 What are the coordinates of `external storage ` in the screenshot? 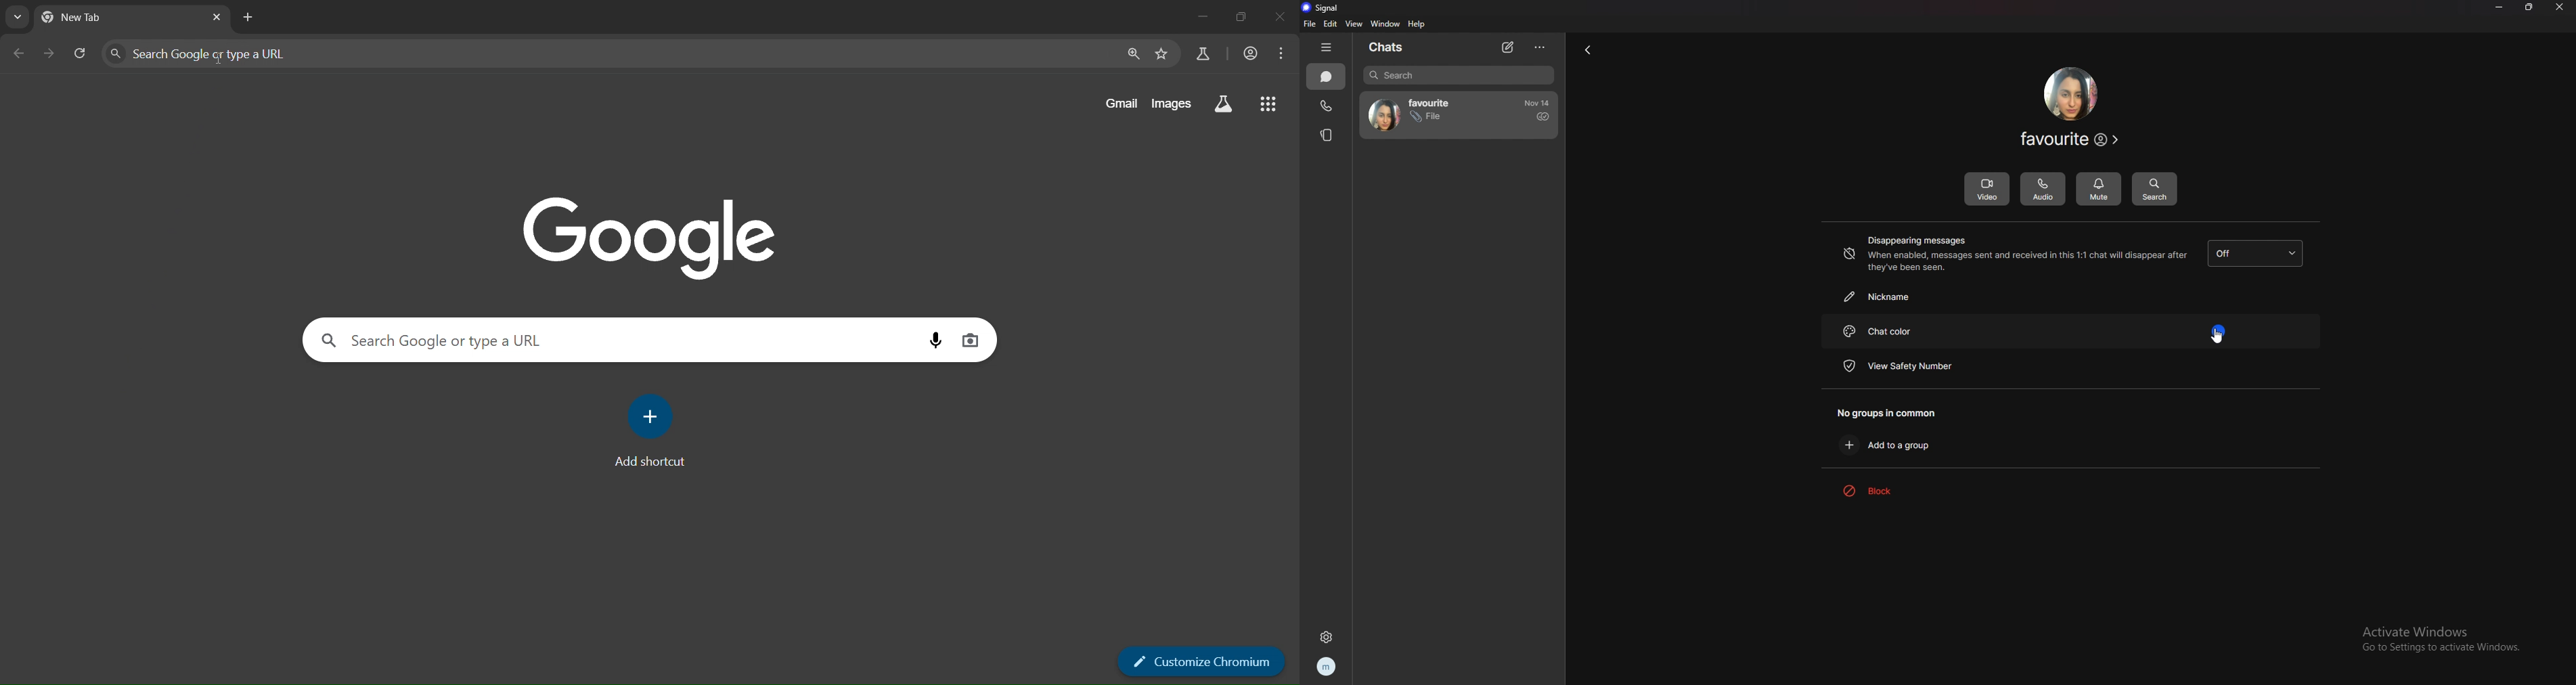 It's located at (464, 340).